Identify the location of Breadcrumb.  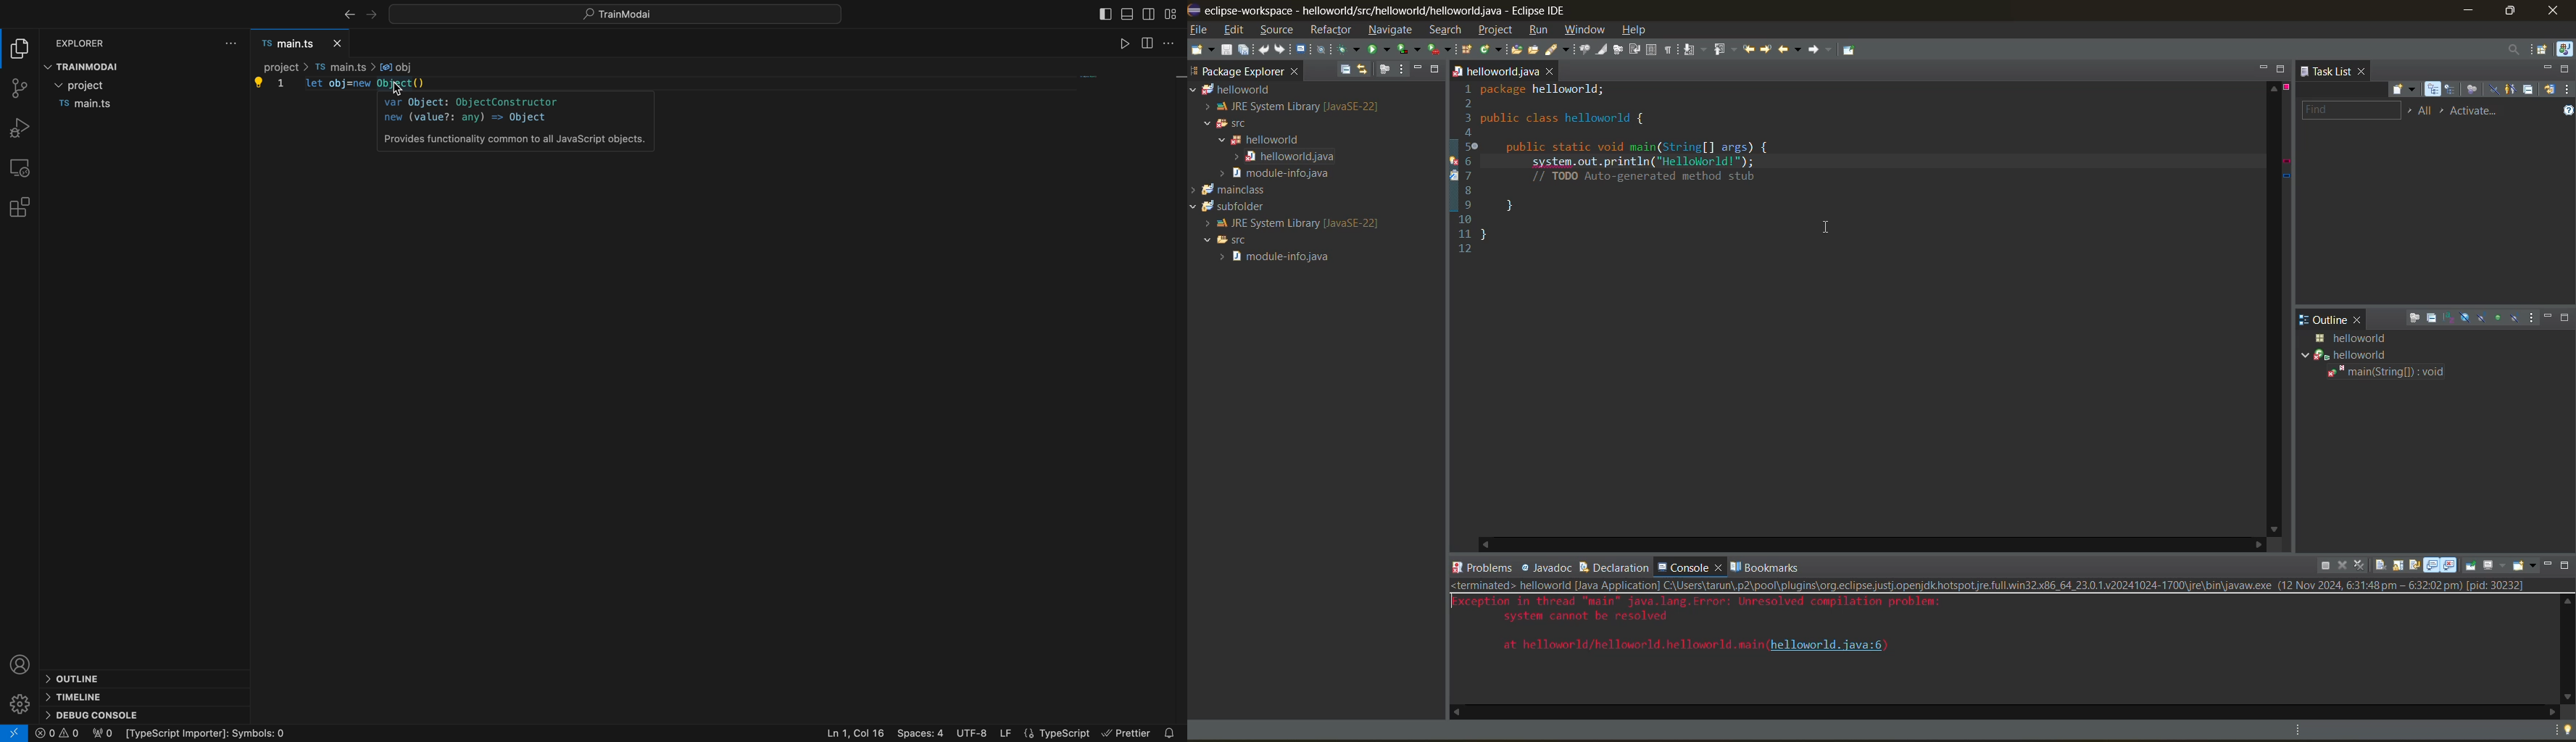
(340, 66).